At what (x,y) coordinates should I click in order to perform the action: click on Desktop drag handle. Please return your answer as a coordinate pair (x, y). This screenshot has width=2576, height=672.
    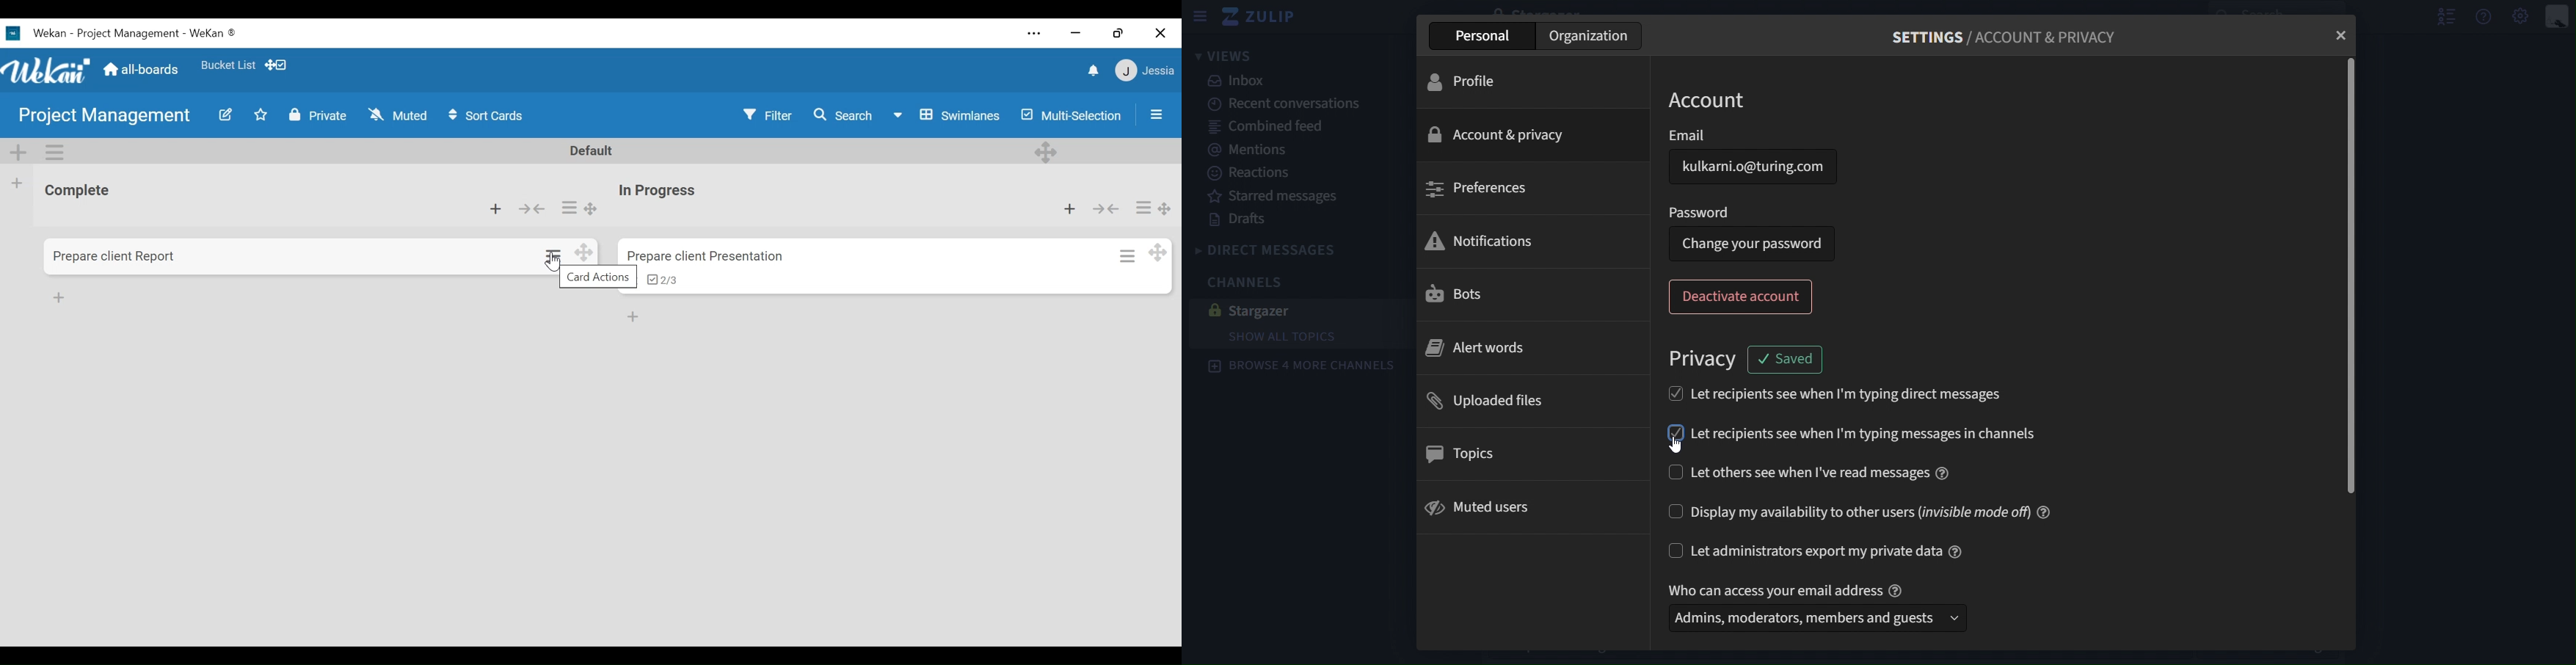
    Looking at the image, I should click on (593, 208).